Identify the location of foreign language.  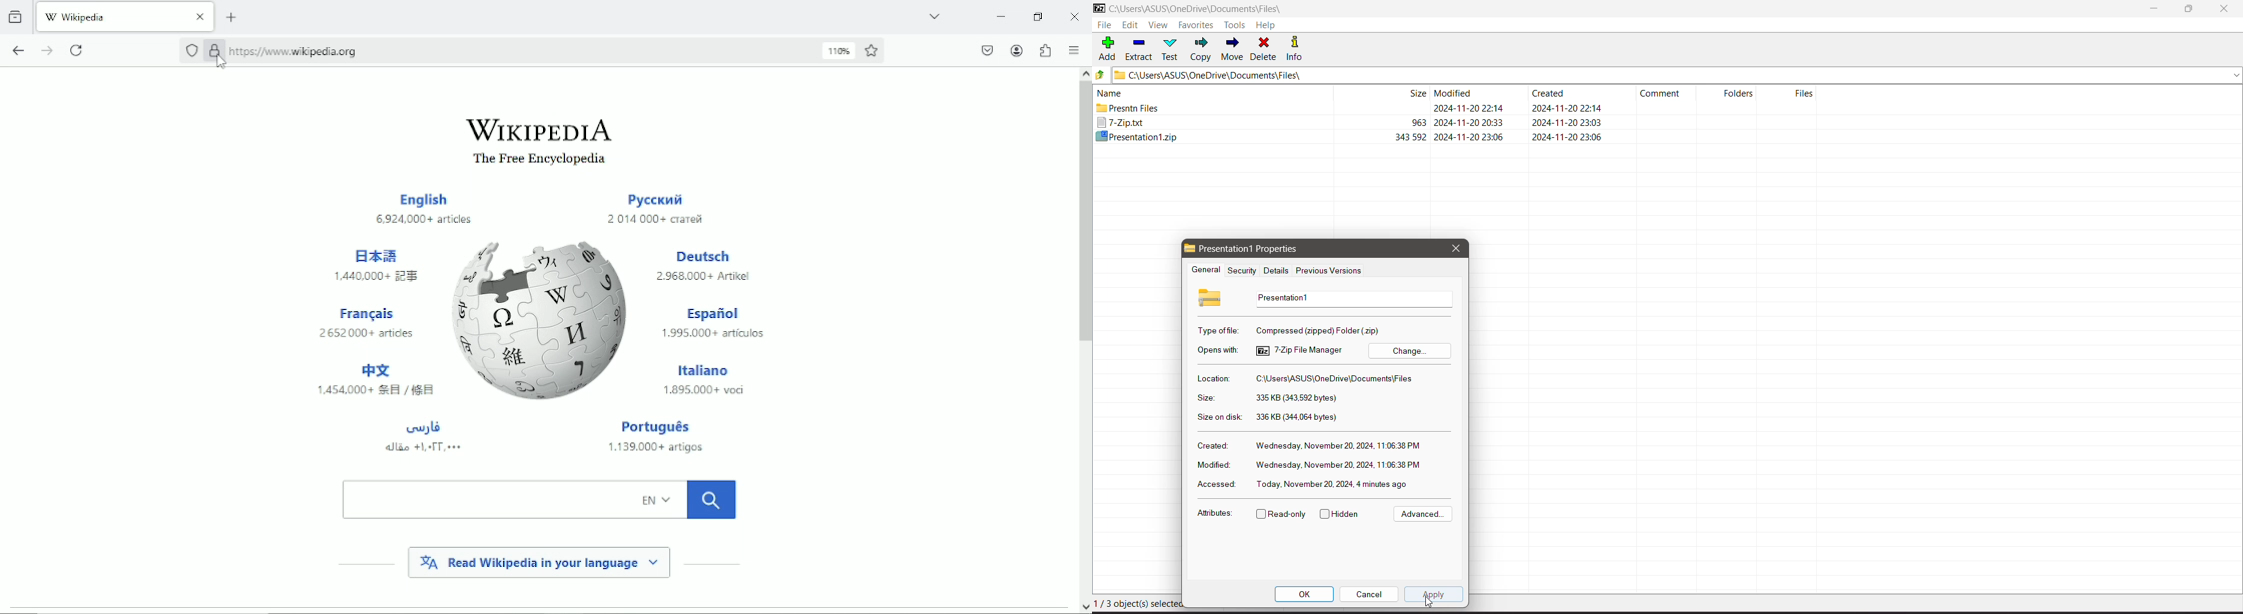
(373, 381).